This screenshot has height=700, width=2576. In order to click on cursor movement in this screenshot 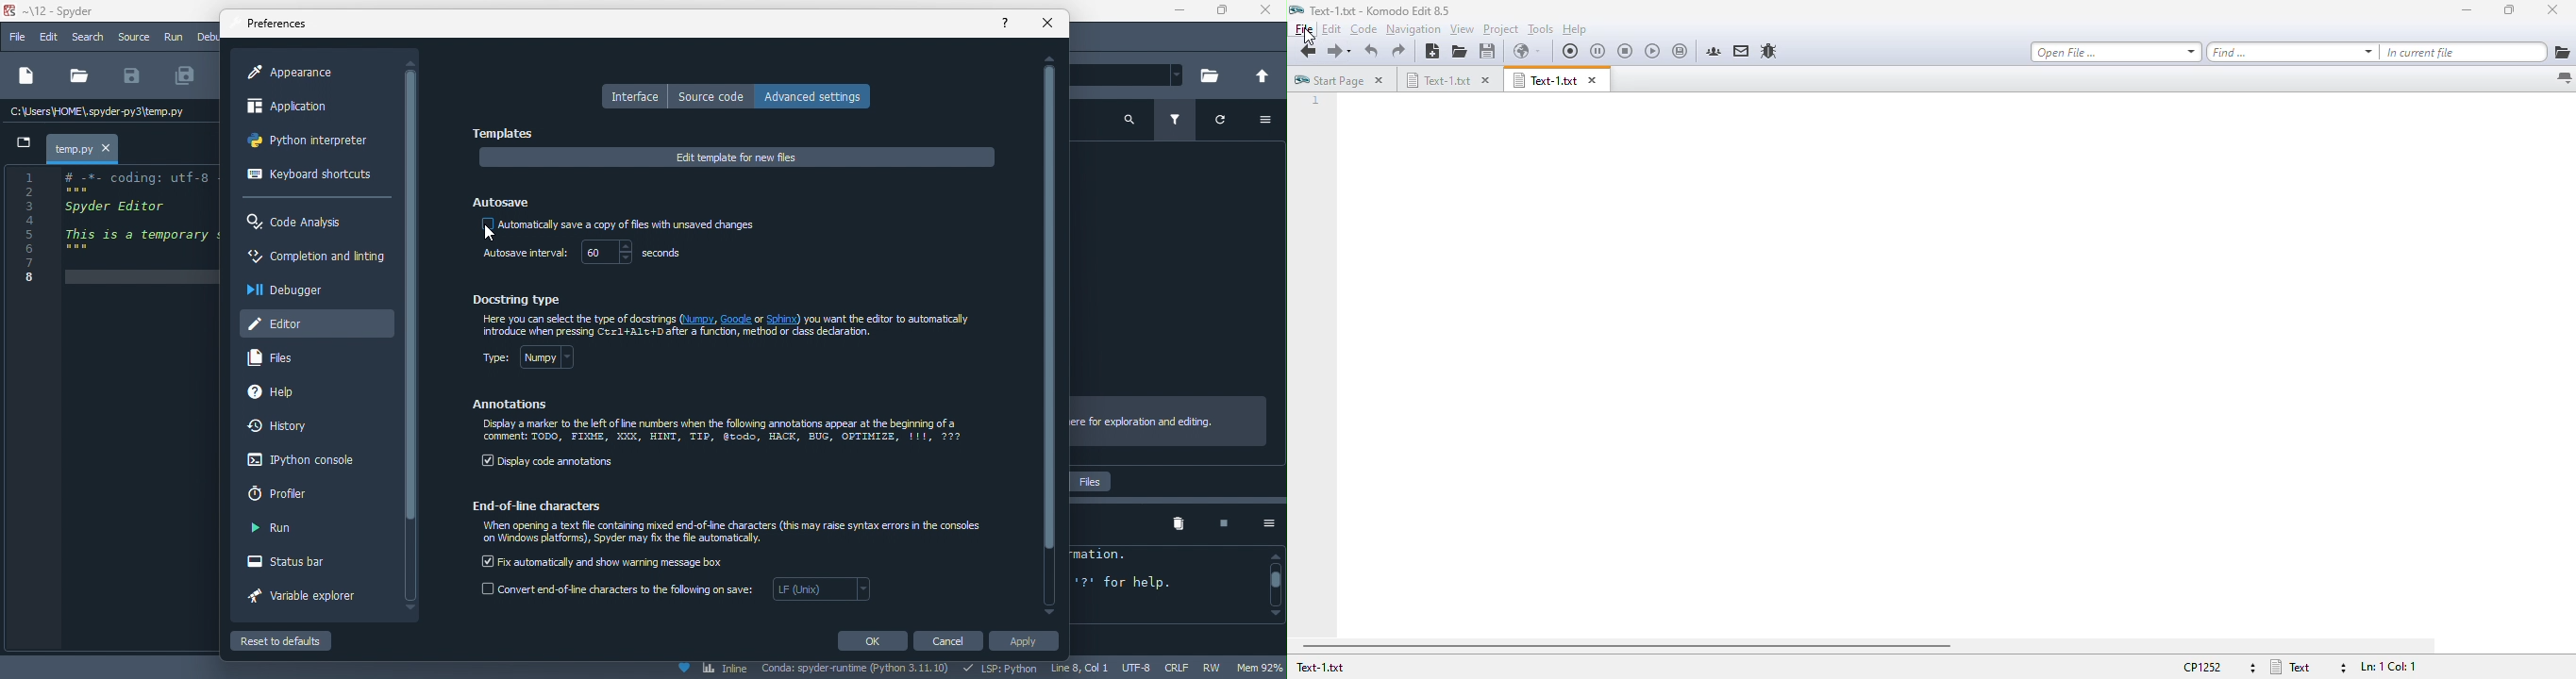, I will do `click(485, 233)`.